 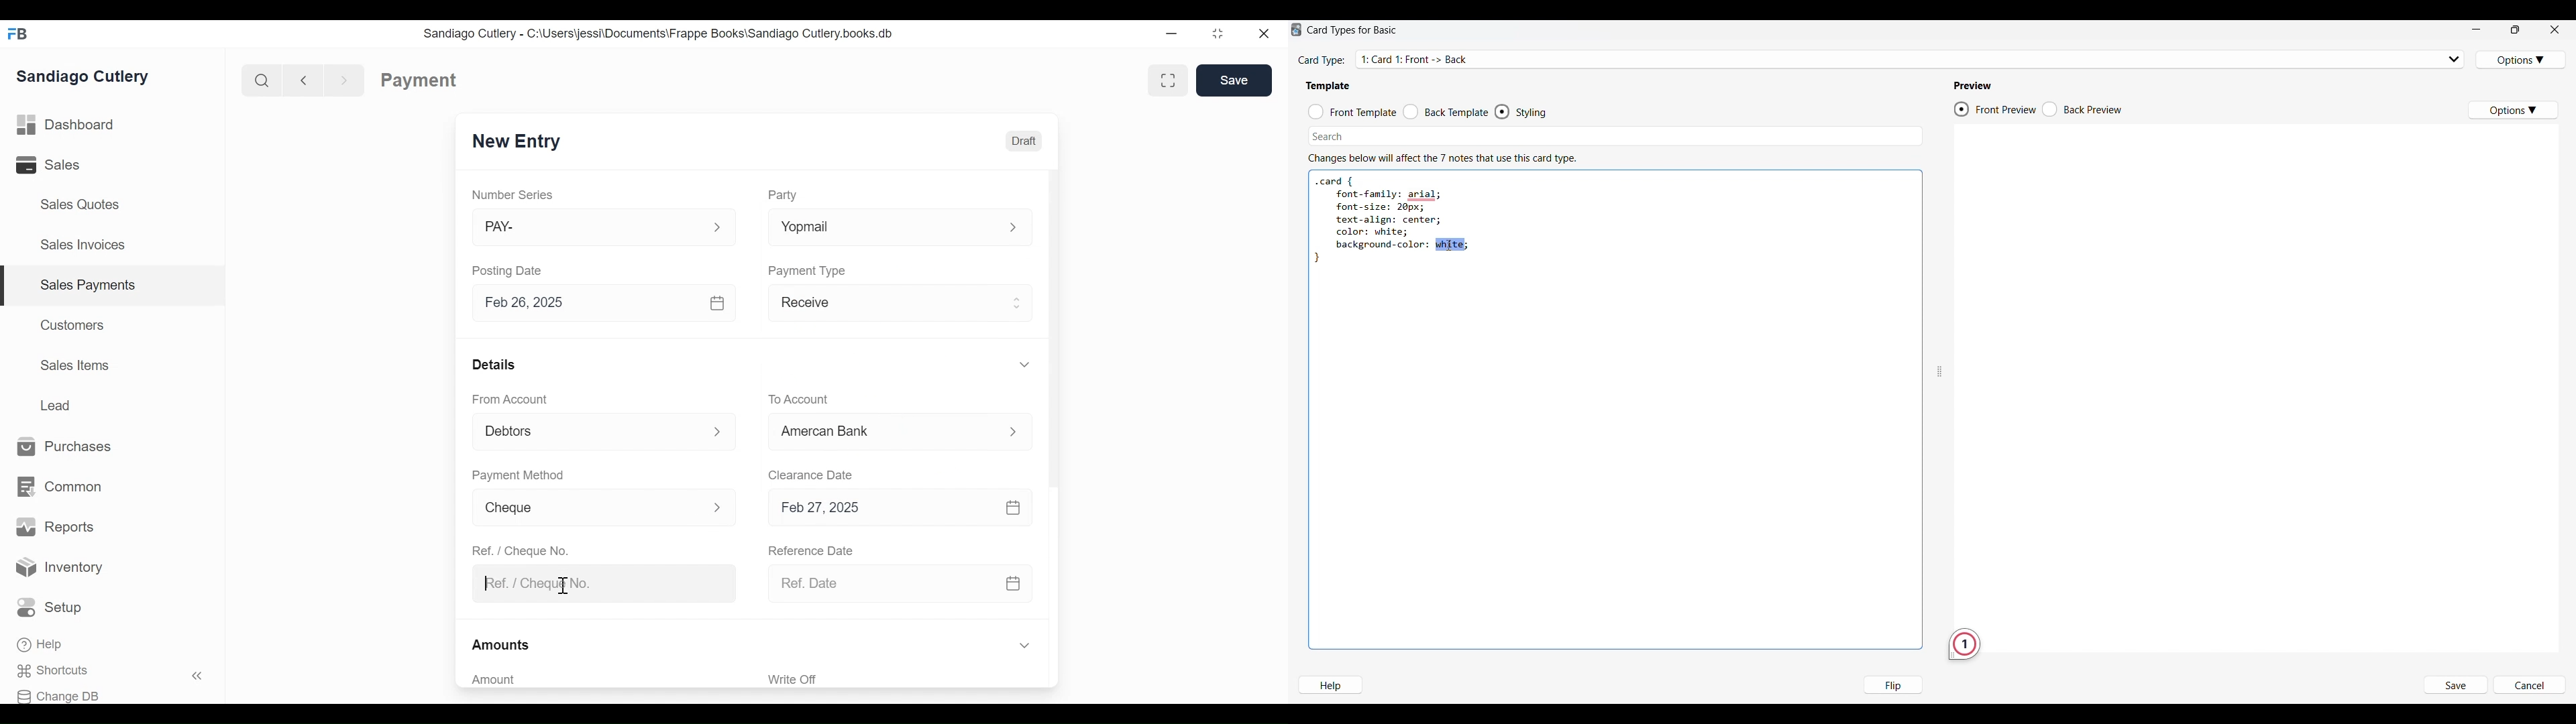 What do you see at coordinates (1330, 685) in the screenshot?
I see `Help` at bounding box center [1330, 685].